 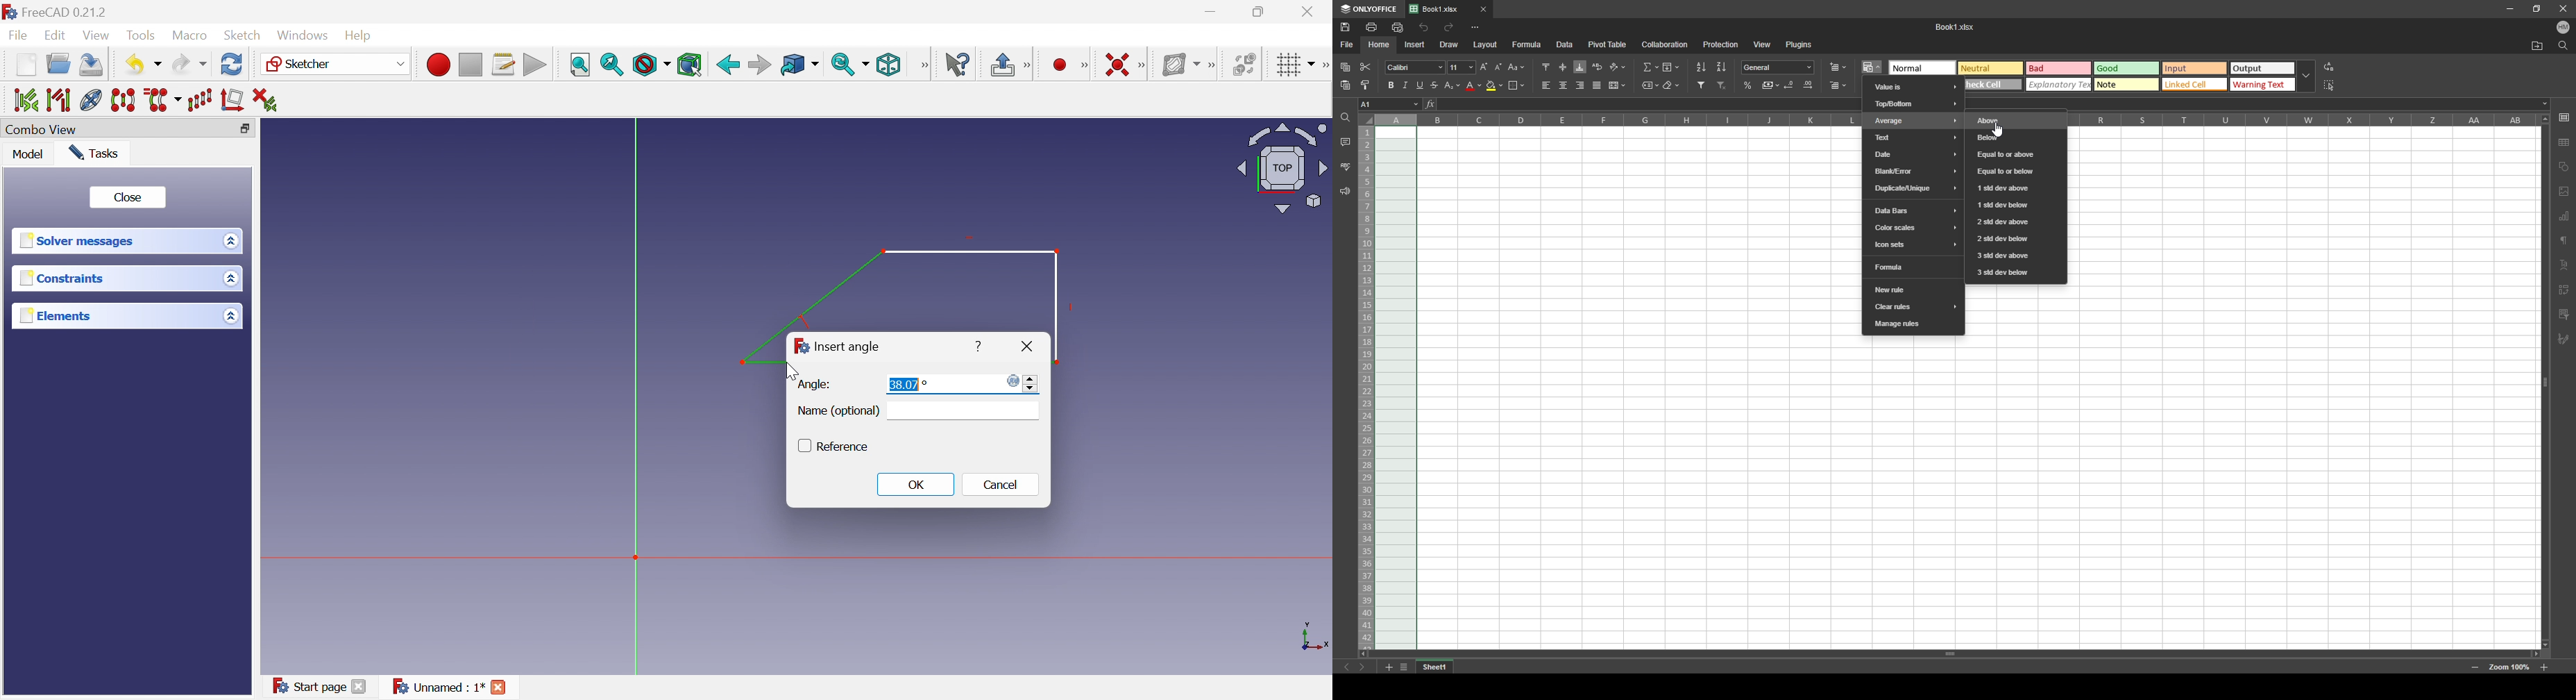 What do you see at coordinates (2331, 84) in the screenshot?
I see `select all` at bounding box center [2331, 84].